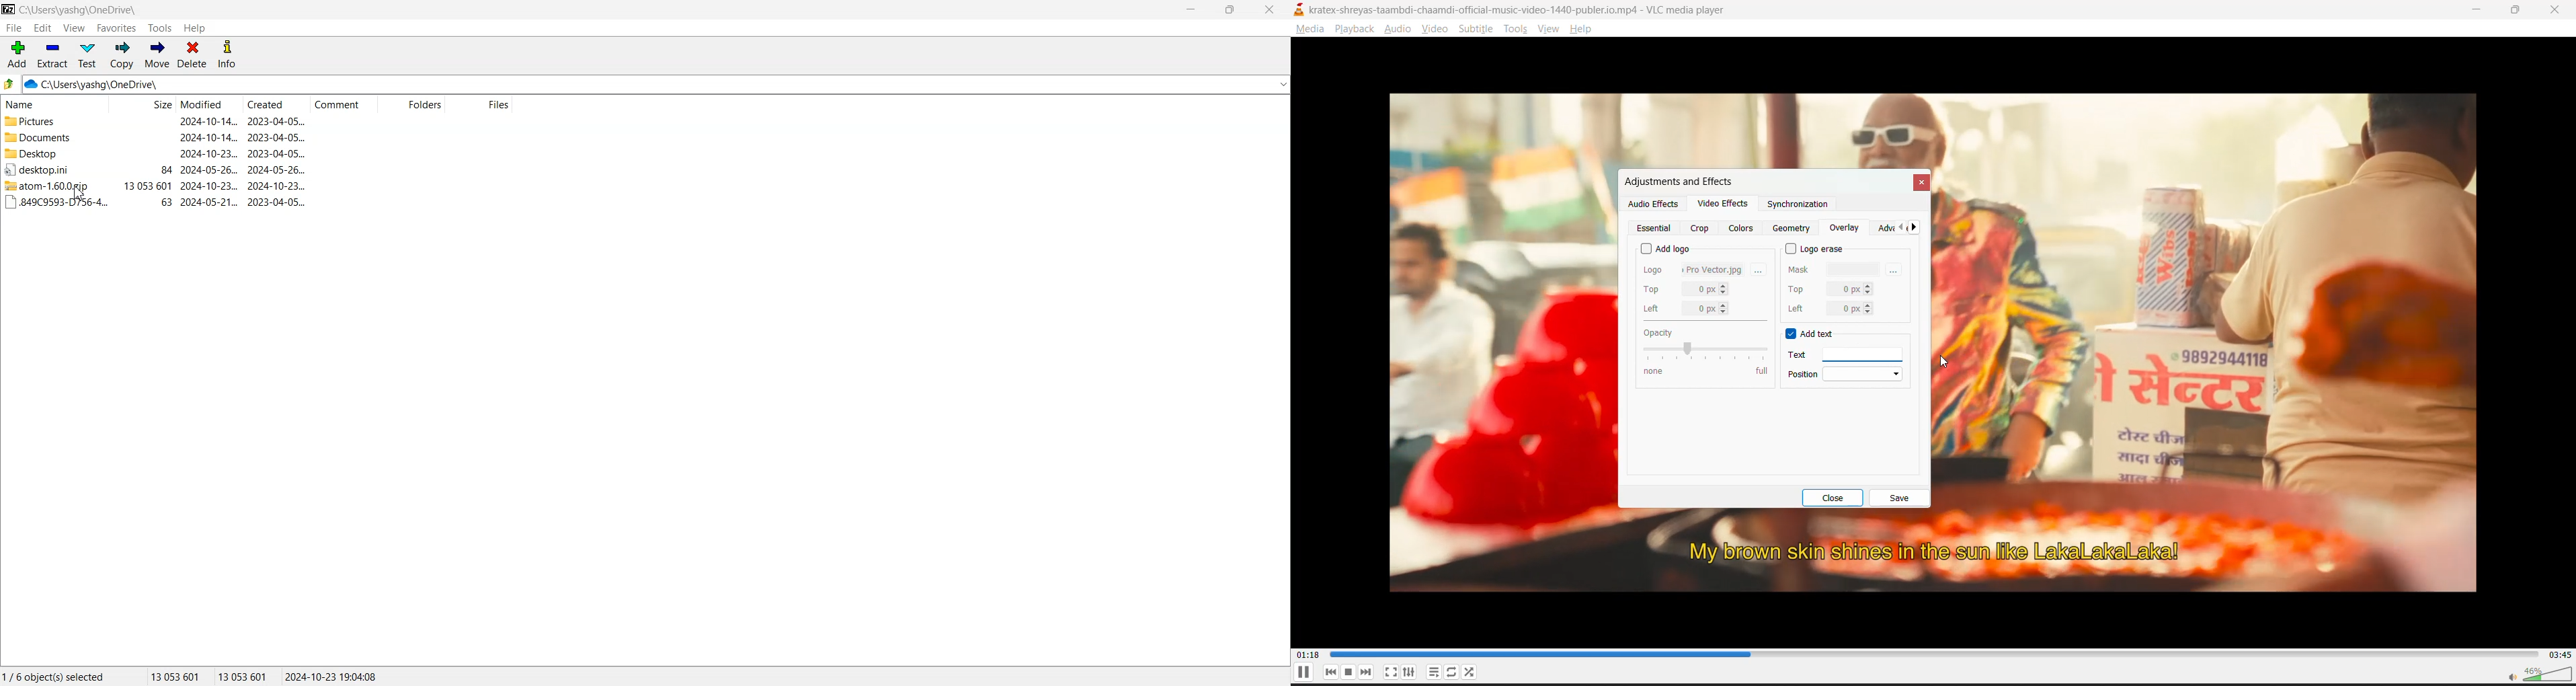 This screenshot has width=2576, height=700. Describe the element at coordinates (2538, 674) in the screenshot. I see `volume` at that location.